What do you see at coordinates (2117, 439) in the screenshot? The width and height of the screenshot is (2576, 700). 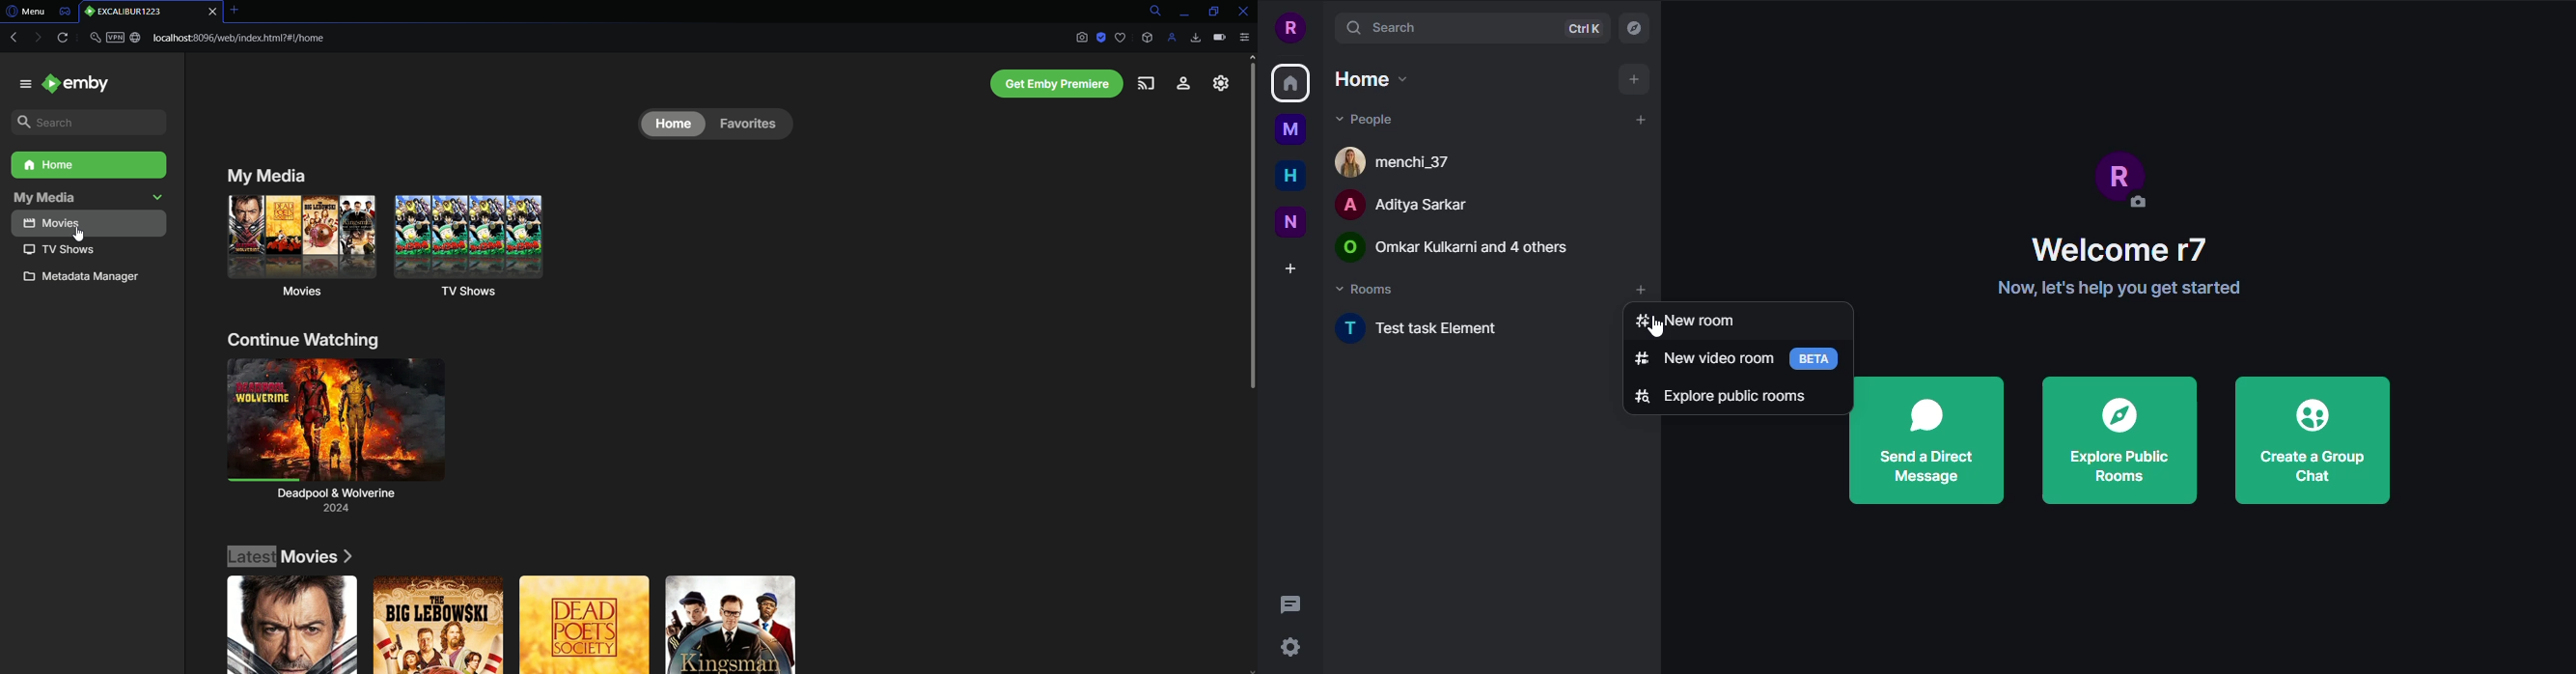 I see `explore public rooms` at bounding box center [2117, 439].